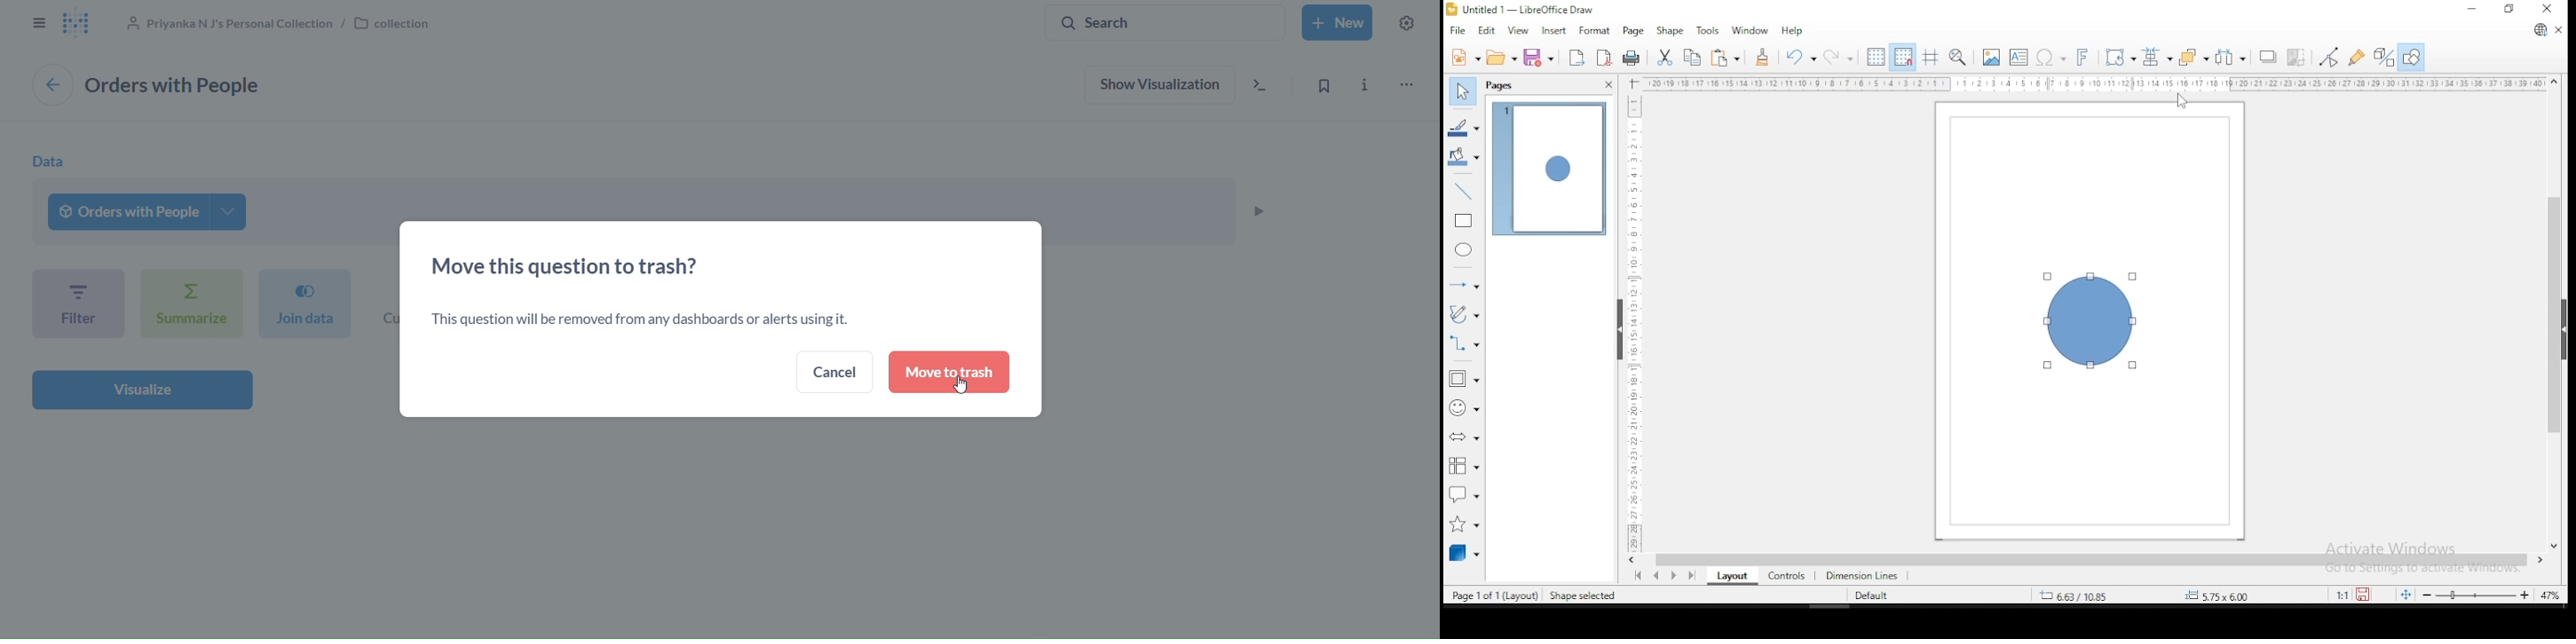 This screenshot has height=644, width=2576. Describe the element at coordinates (1727, 58) in the screenshot. I see `paste` at that location.